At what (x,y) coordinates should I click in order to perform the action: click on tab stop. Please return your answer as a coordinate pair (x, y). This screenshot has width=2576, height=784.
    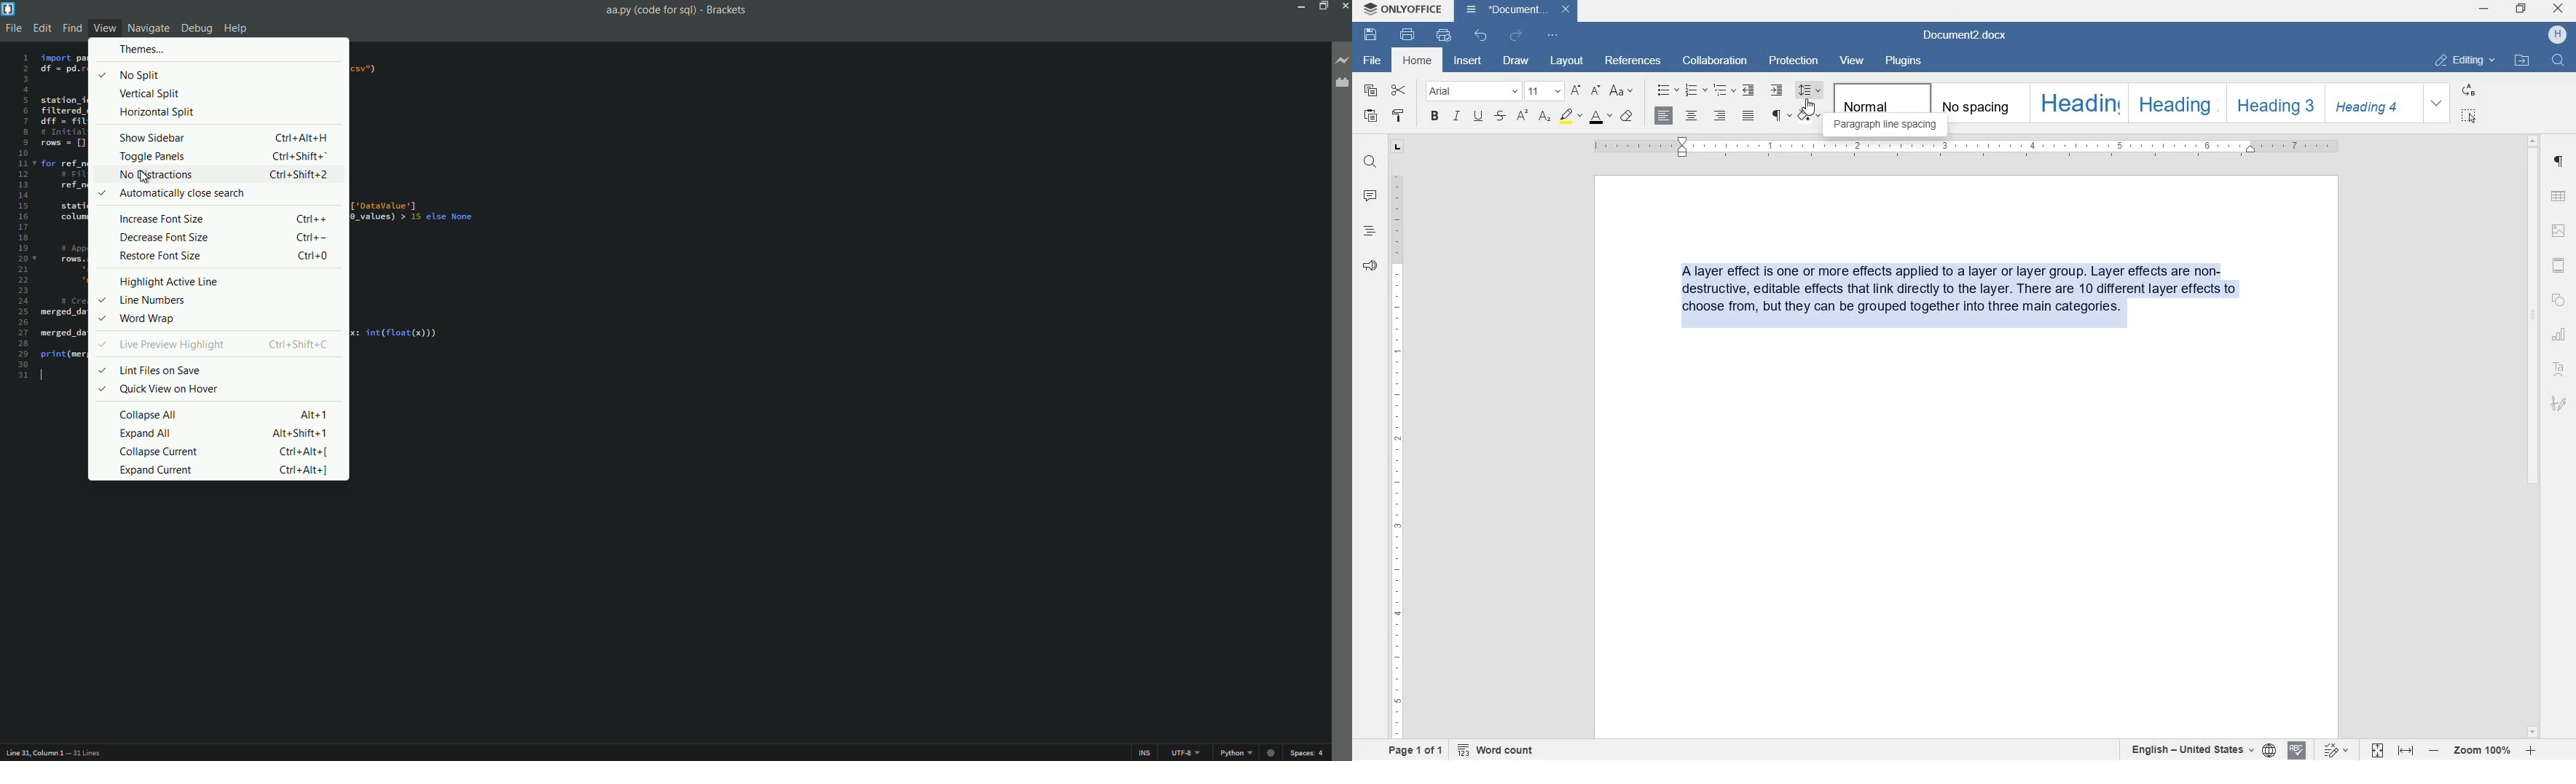
    Looking at the image, I should click on (1397, 149).